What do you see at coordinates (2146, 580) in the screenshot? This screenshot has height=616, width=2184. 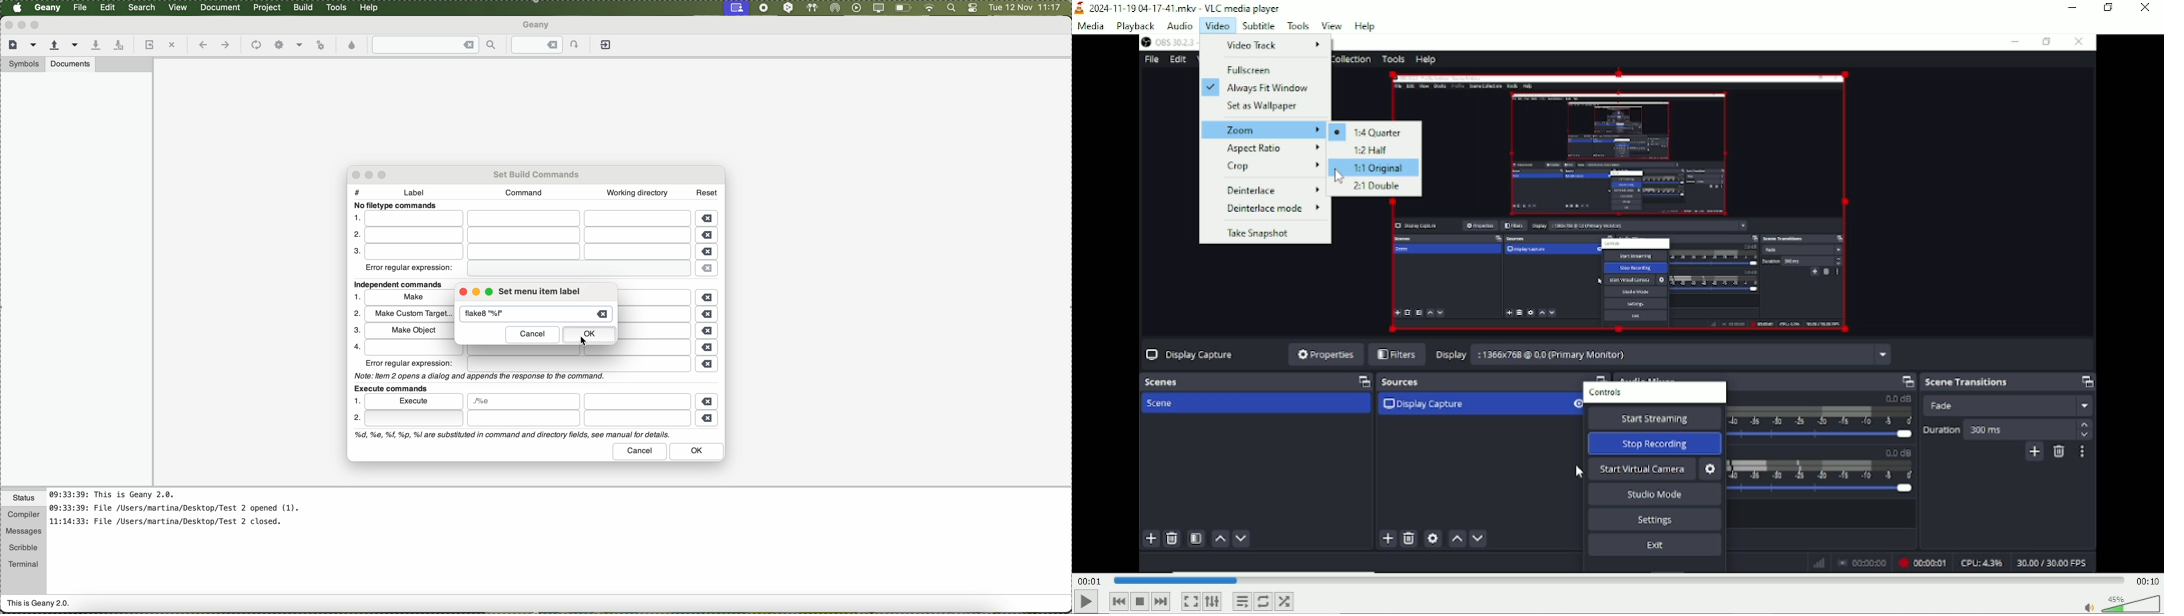 I see `Total duration` at bounding box center [2146, 580].